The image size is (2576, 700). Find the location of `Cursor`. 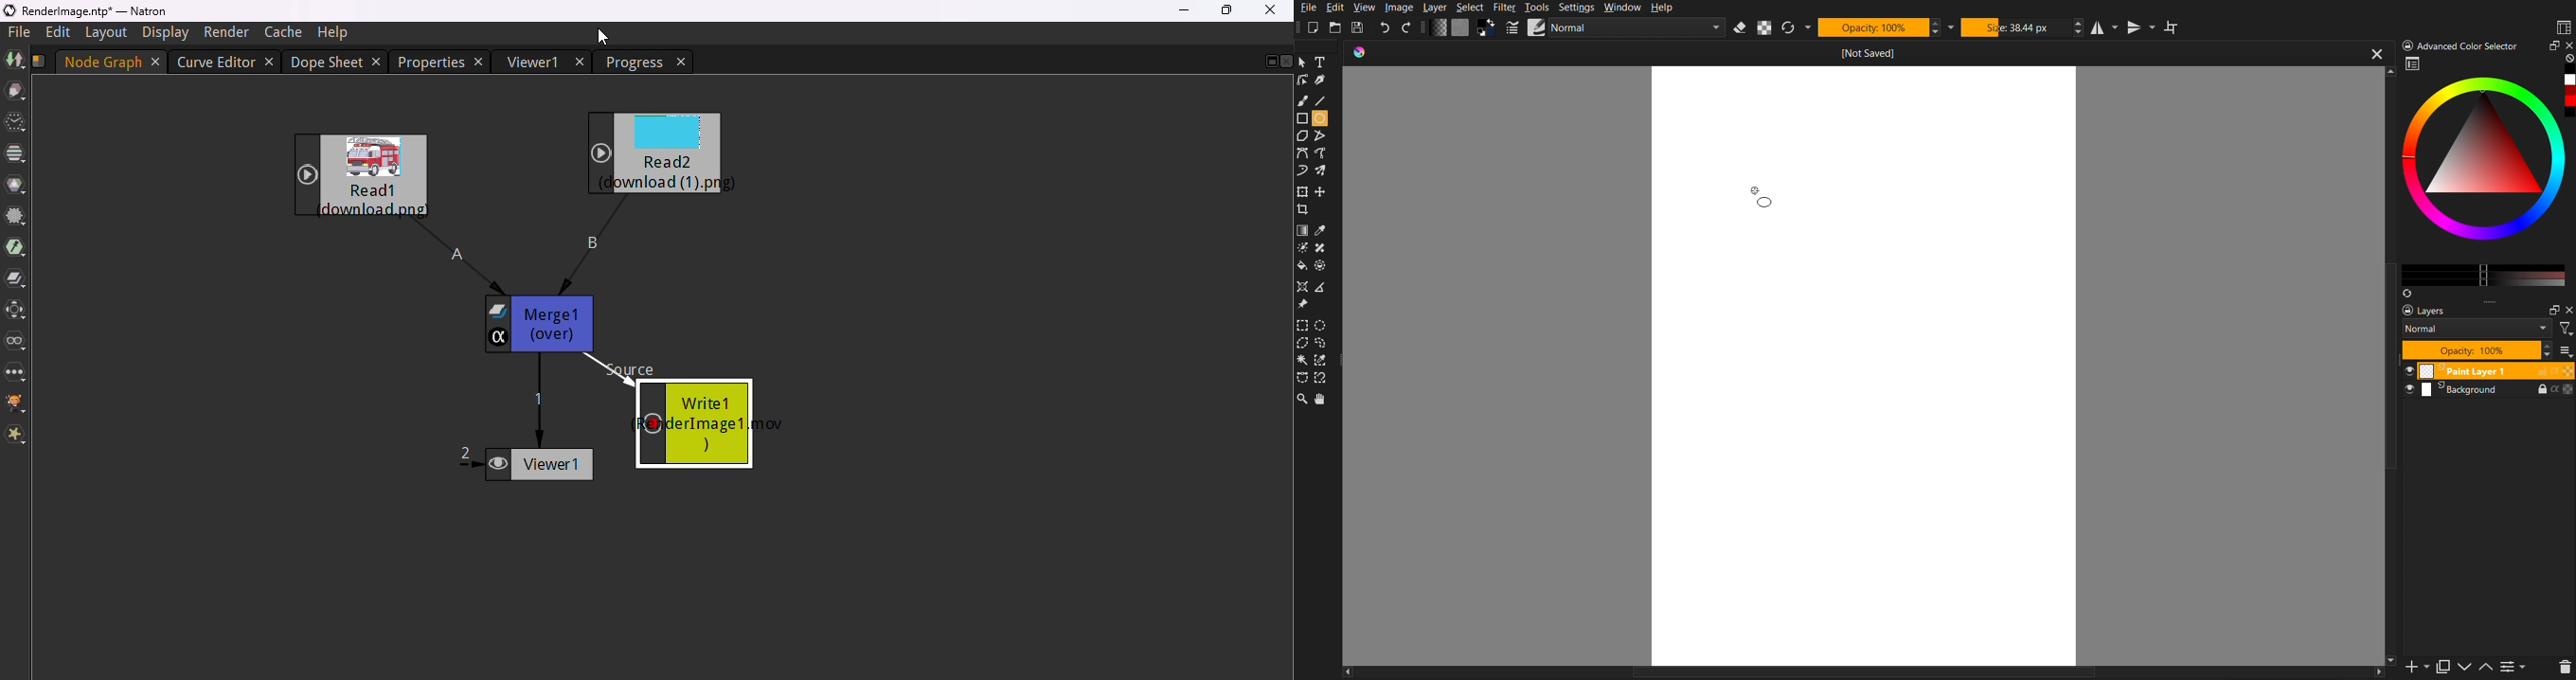

Cursor is located at coordinates (1756, 195).